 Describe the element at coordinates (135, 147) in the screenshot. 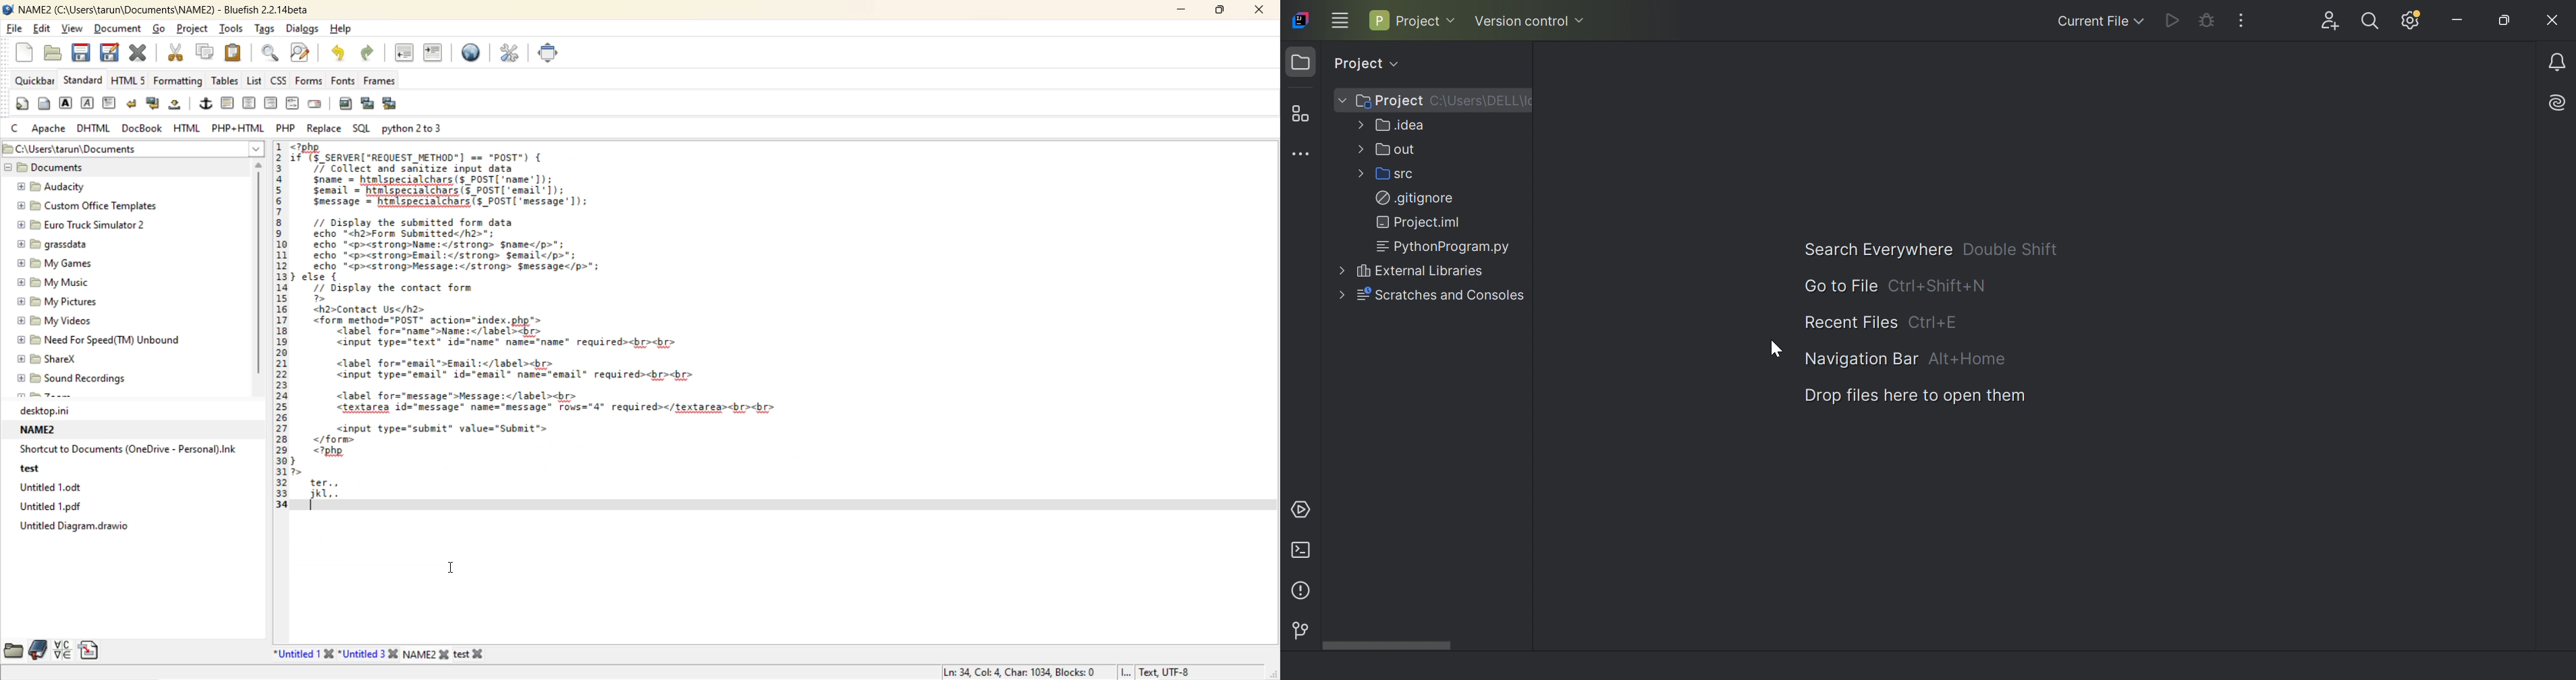

I see `file path` at that location.